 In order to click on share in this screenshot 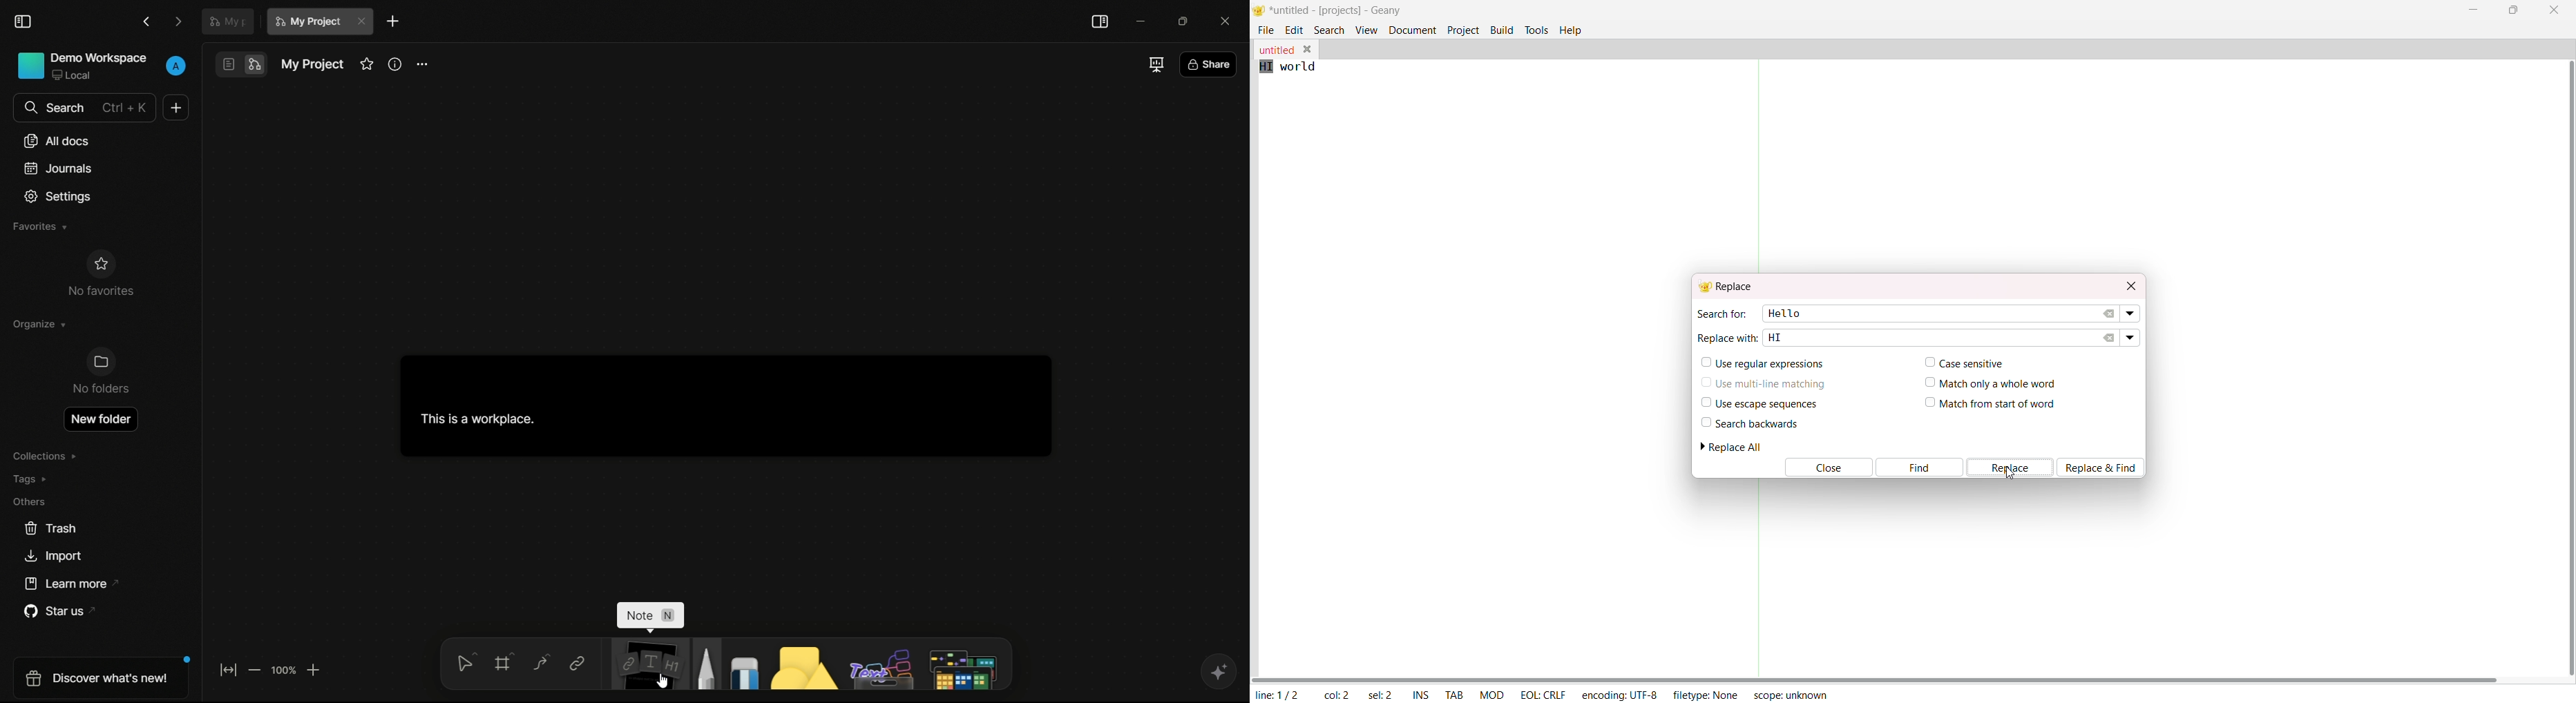, I will do `click(1210, 63)`.